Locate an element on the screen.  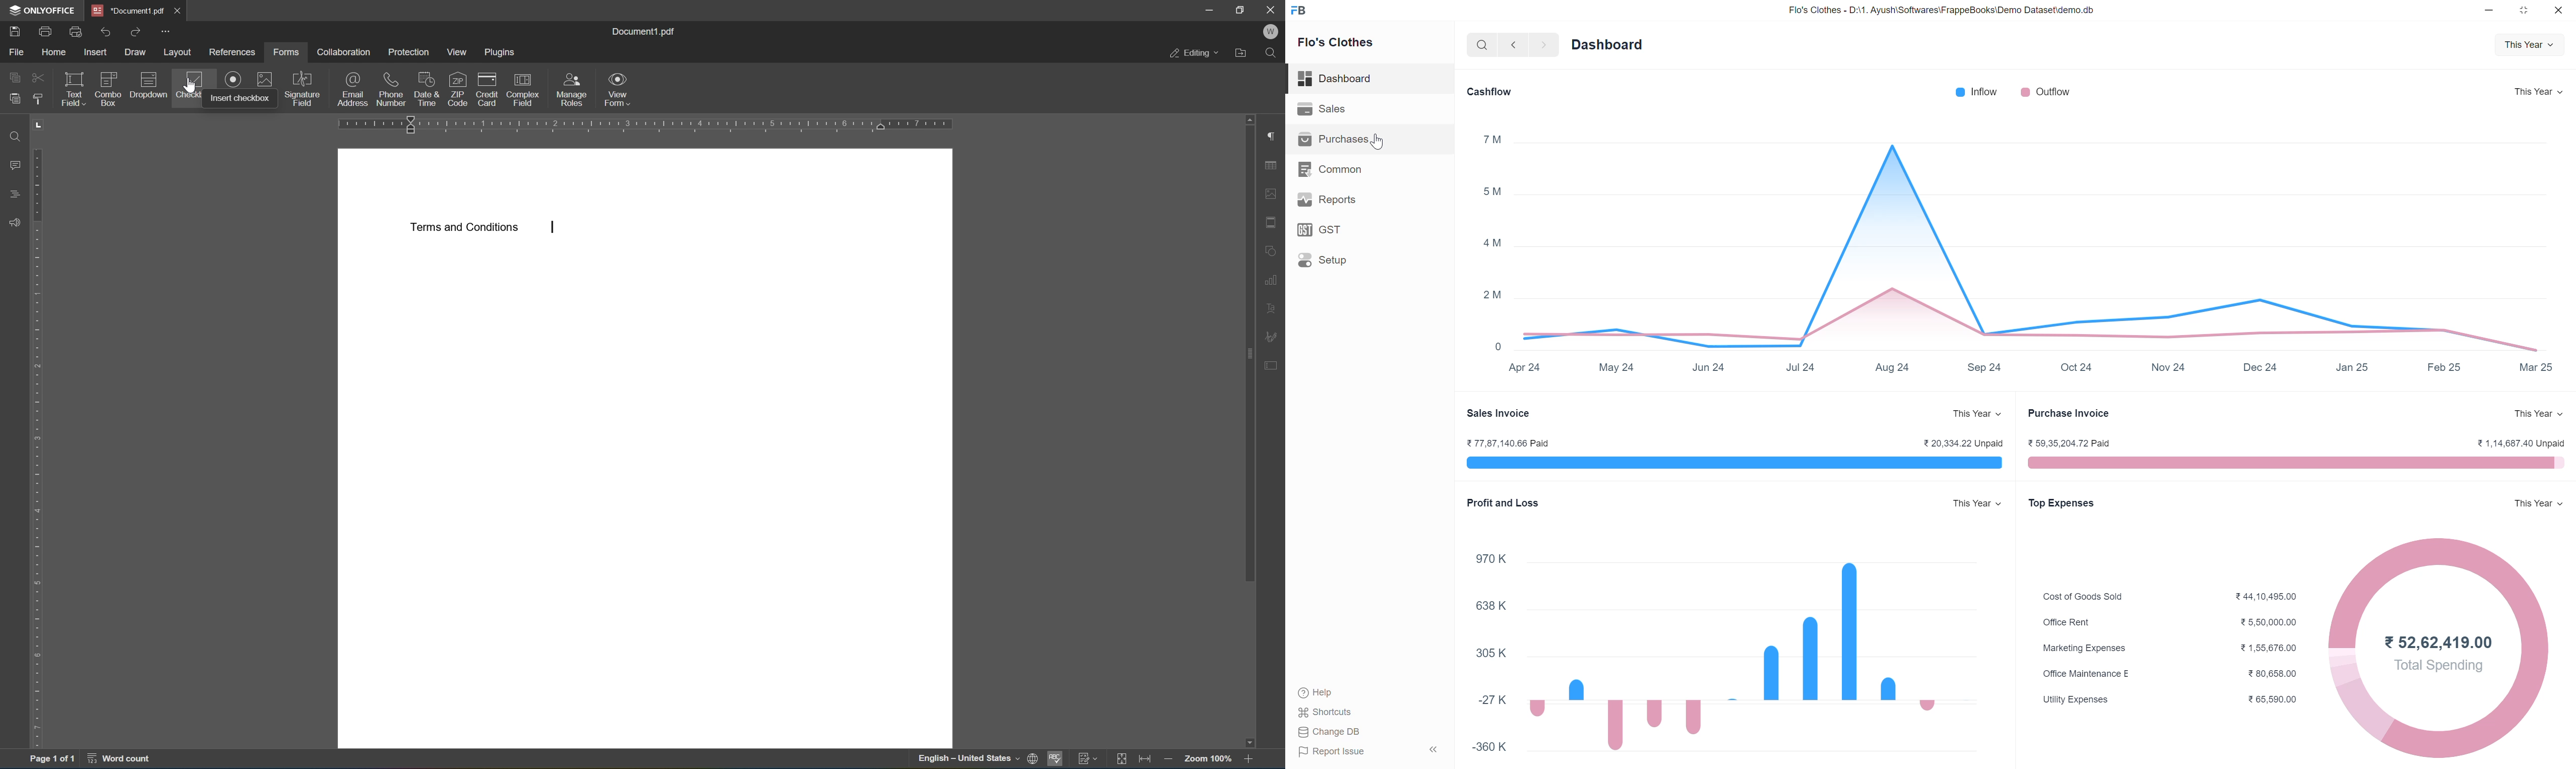
970 K is located at coordinates (1490, 559).